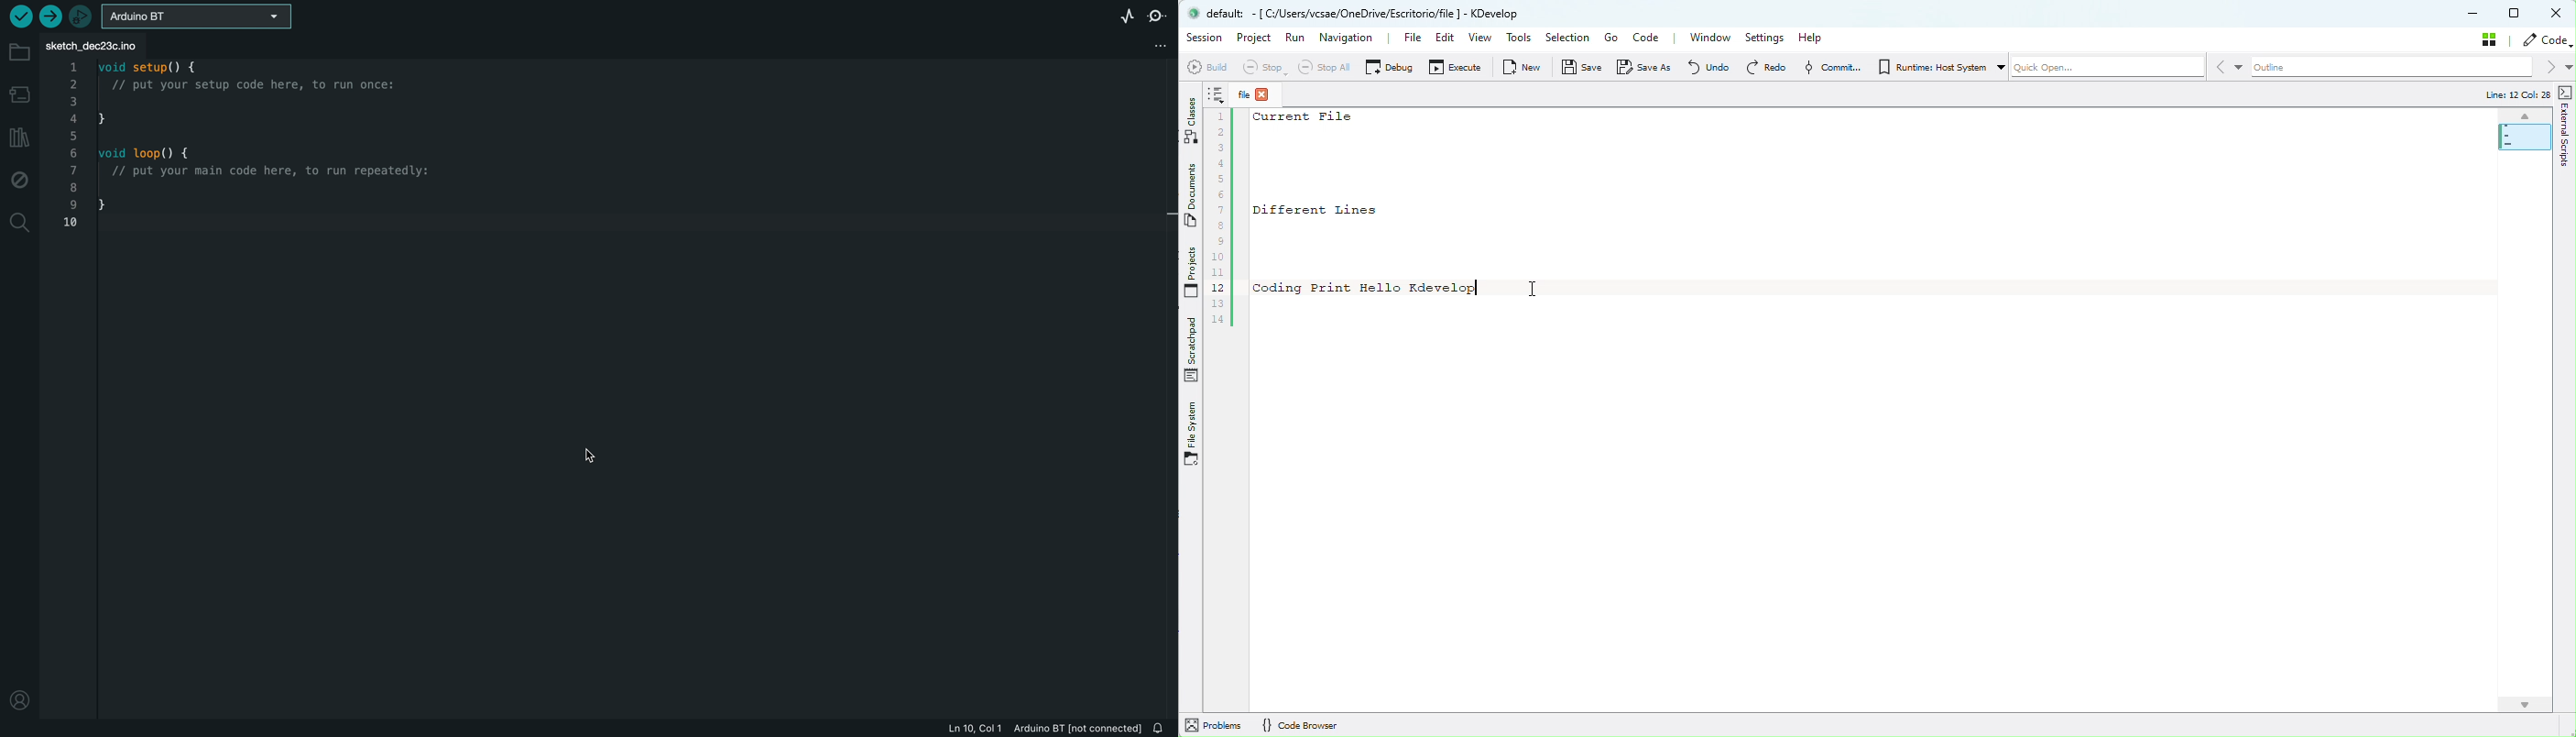 The image size is (2576, 756). I want to click on Code, so click(1651, 38).